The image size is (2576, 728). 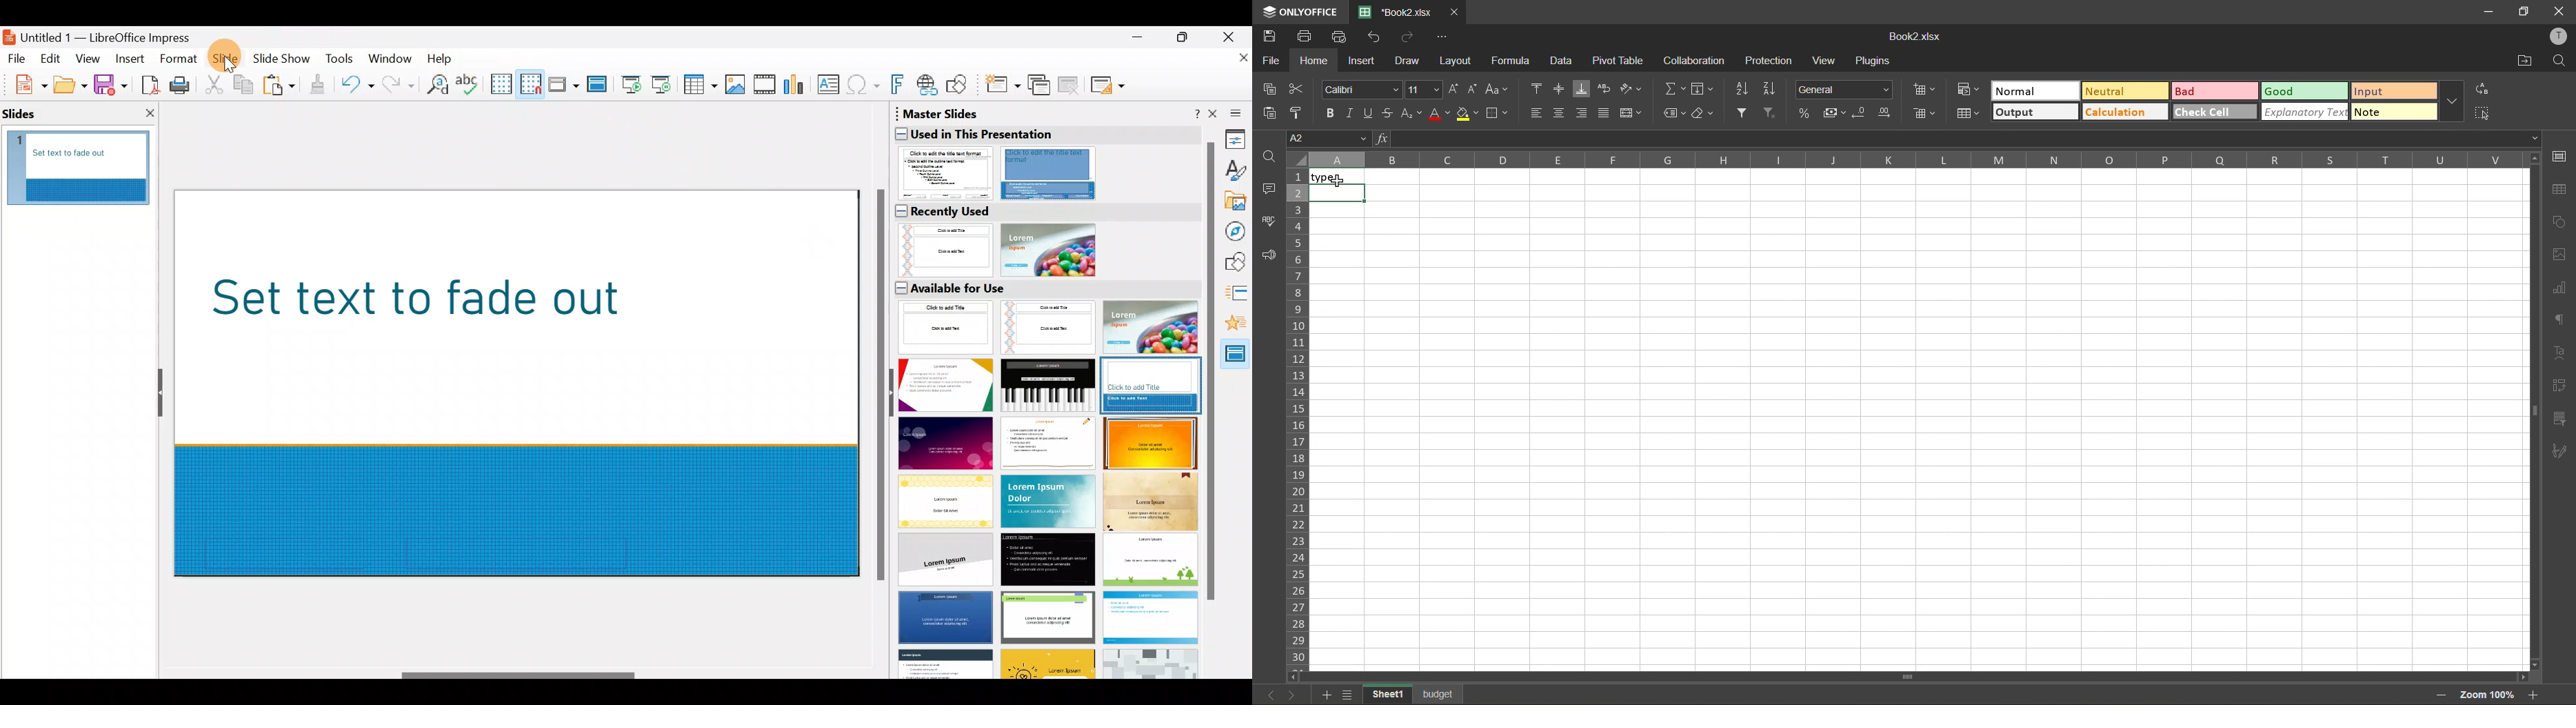 What do you see at coordinates (1607, 90) in the screenshot?
I see `wrap text` at bounding box center [1607, 90].